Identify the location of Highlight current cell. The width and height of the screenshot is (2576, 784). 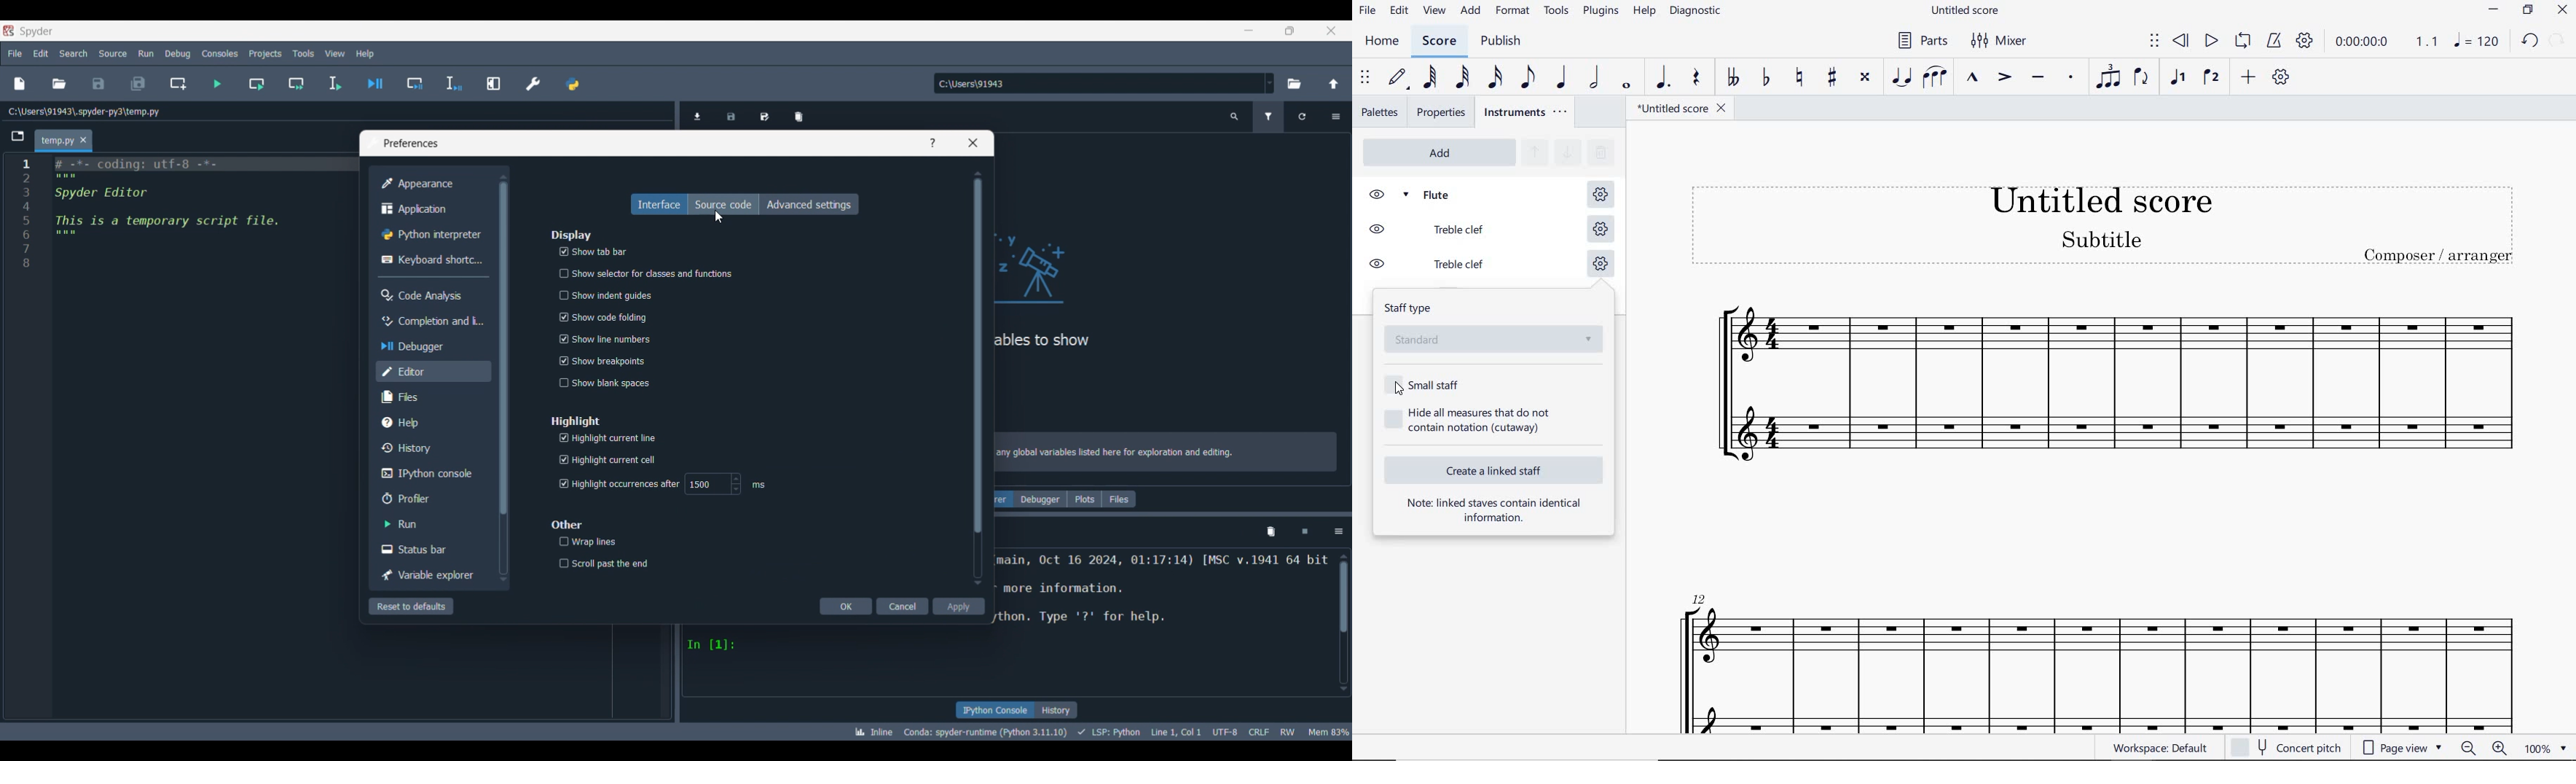
(612, 460).